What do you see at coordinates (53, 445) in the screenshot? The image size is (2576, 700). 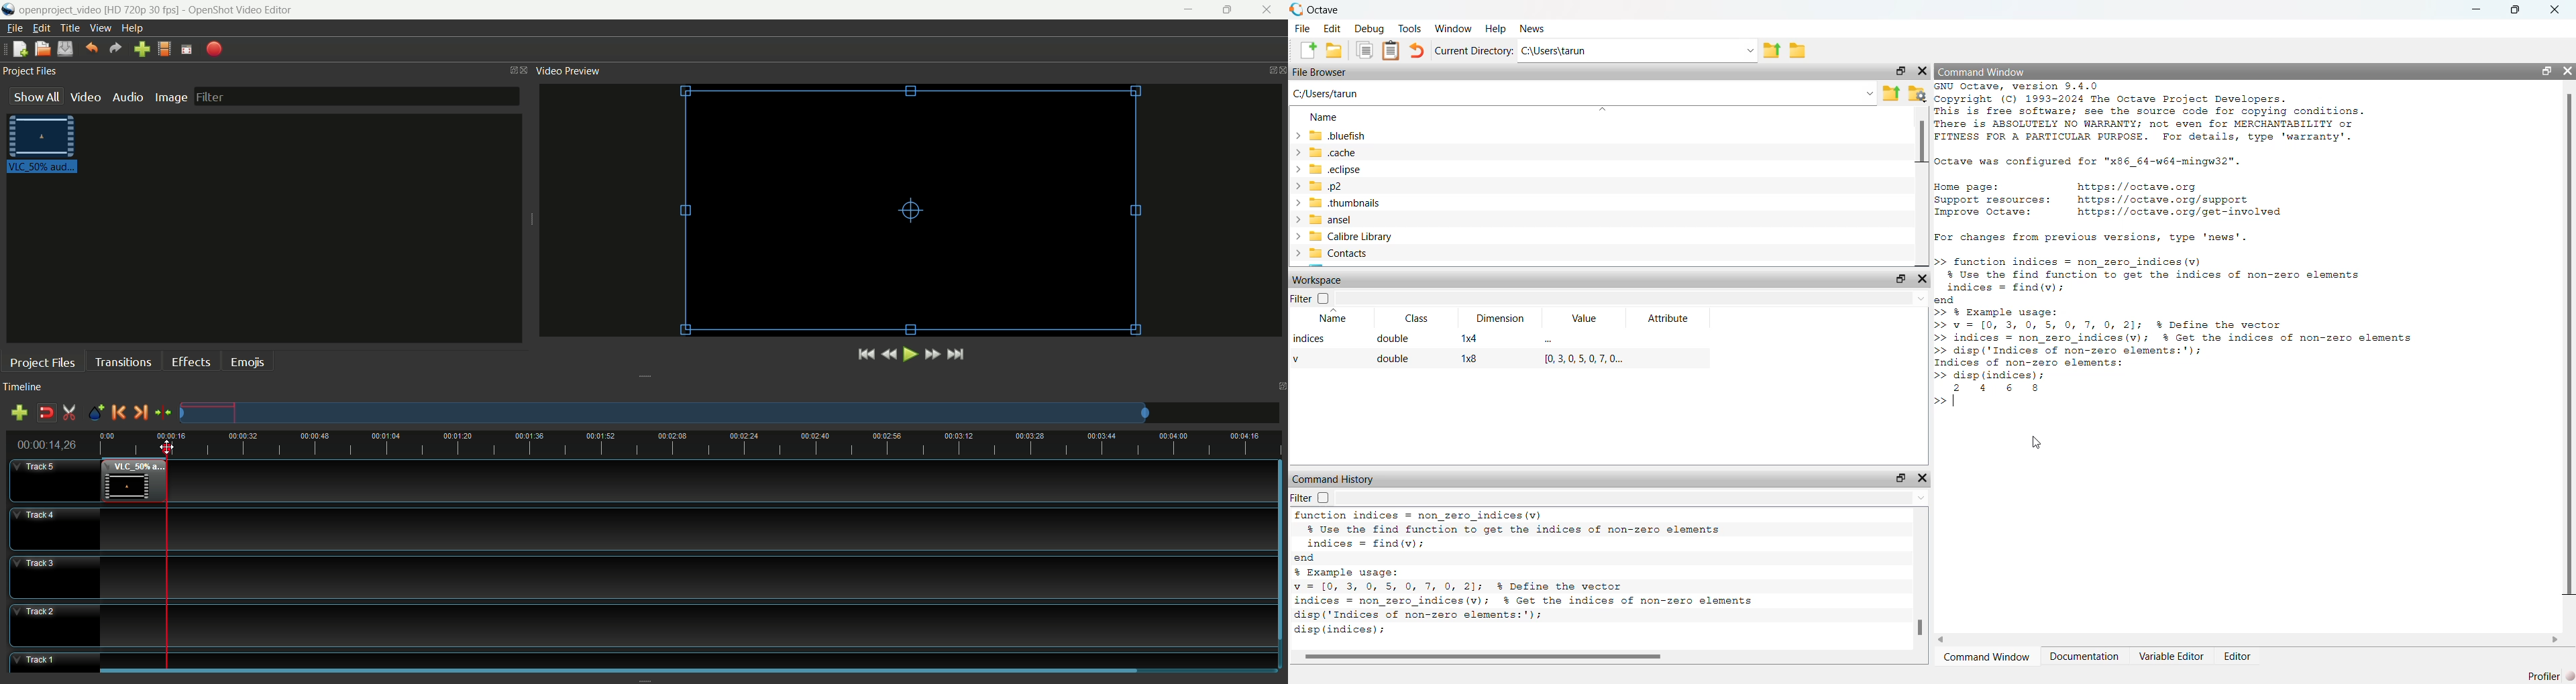 I see `time` at bounding box center [53, 445].